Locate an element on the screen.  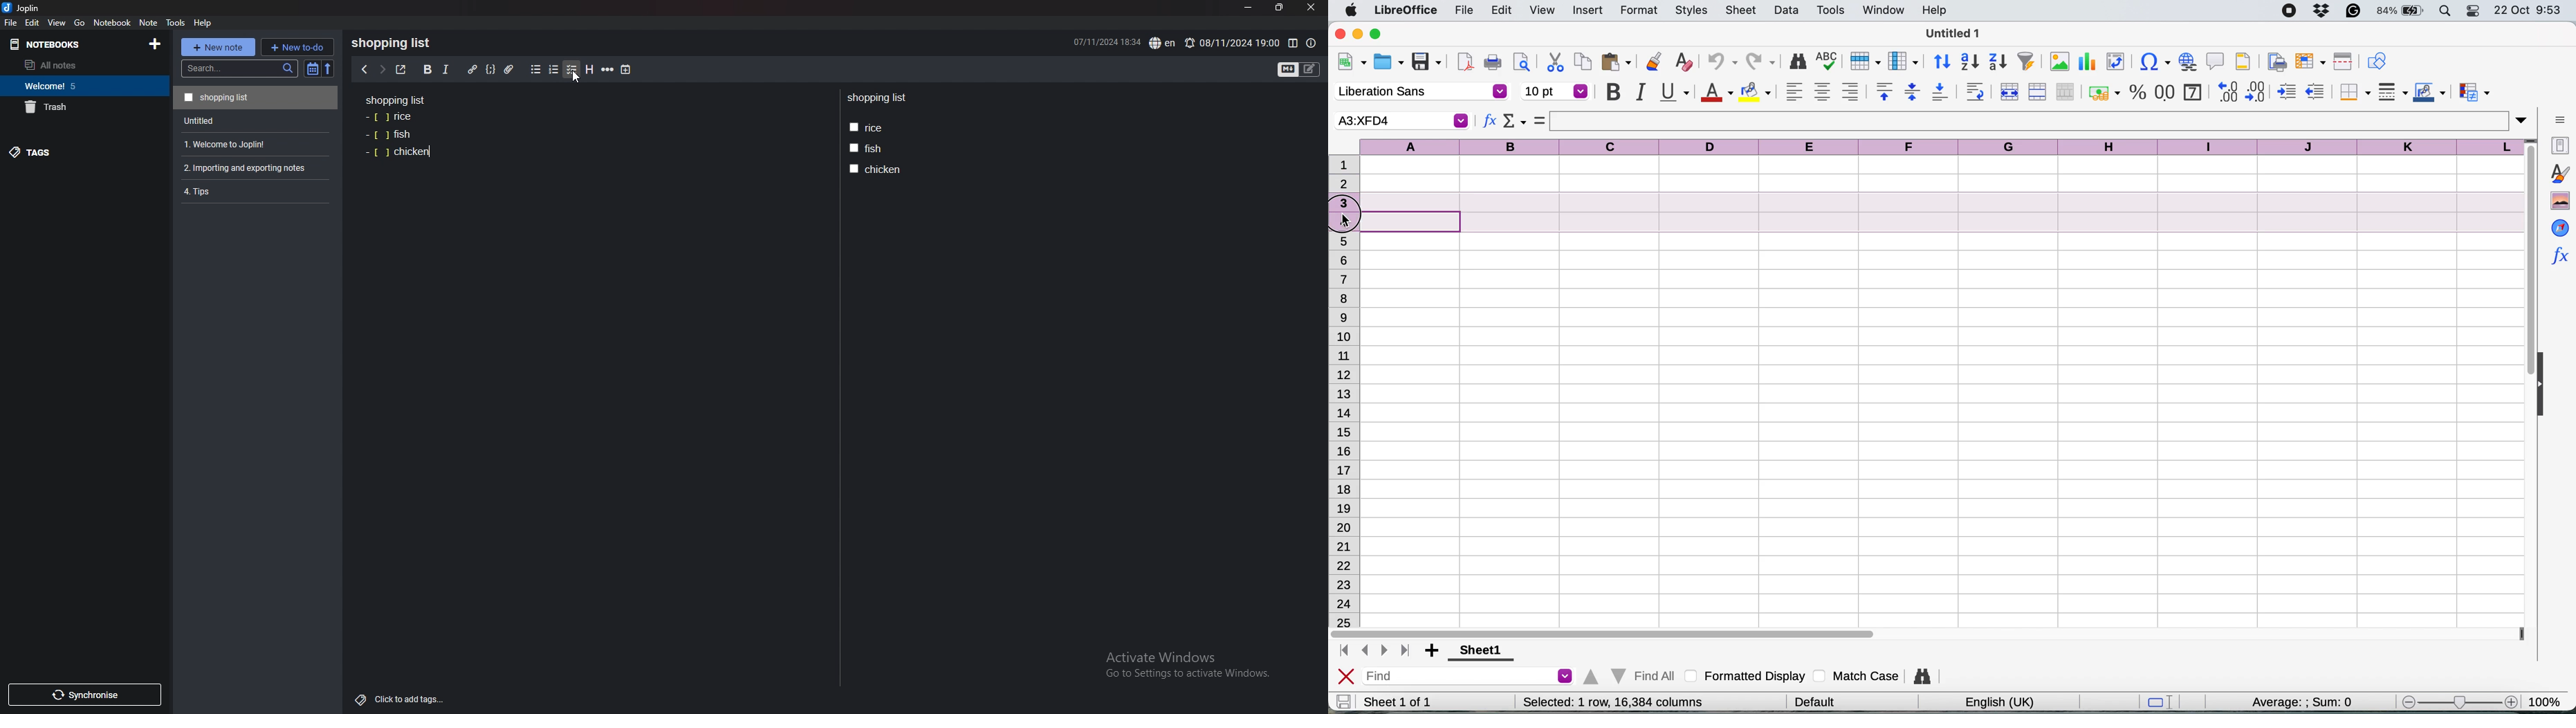
Shopping list is located at coordinates (395, 43).